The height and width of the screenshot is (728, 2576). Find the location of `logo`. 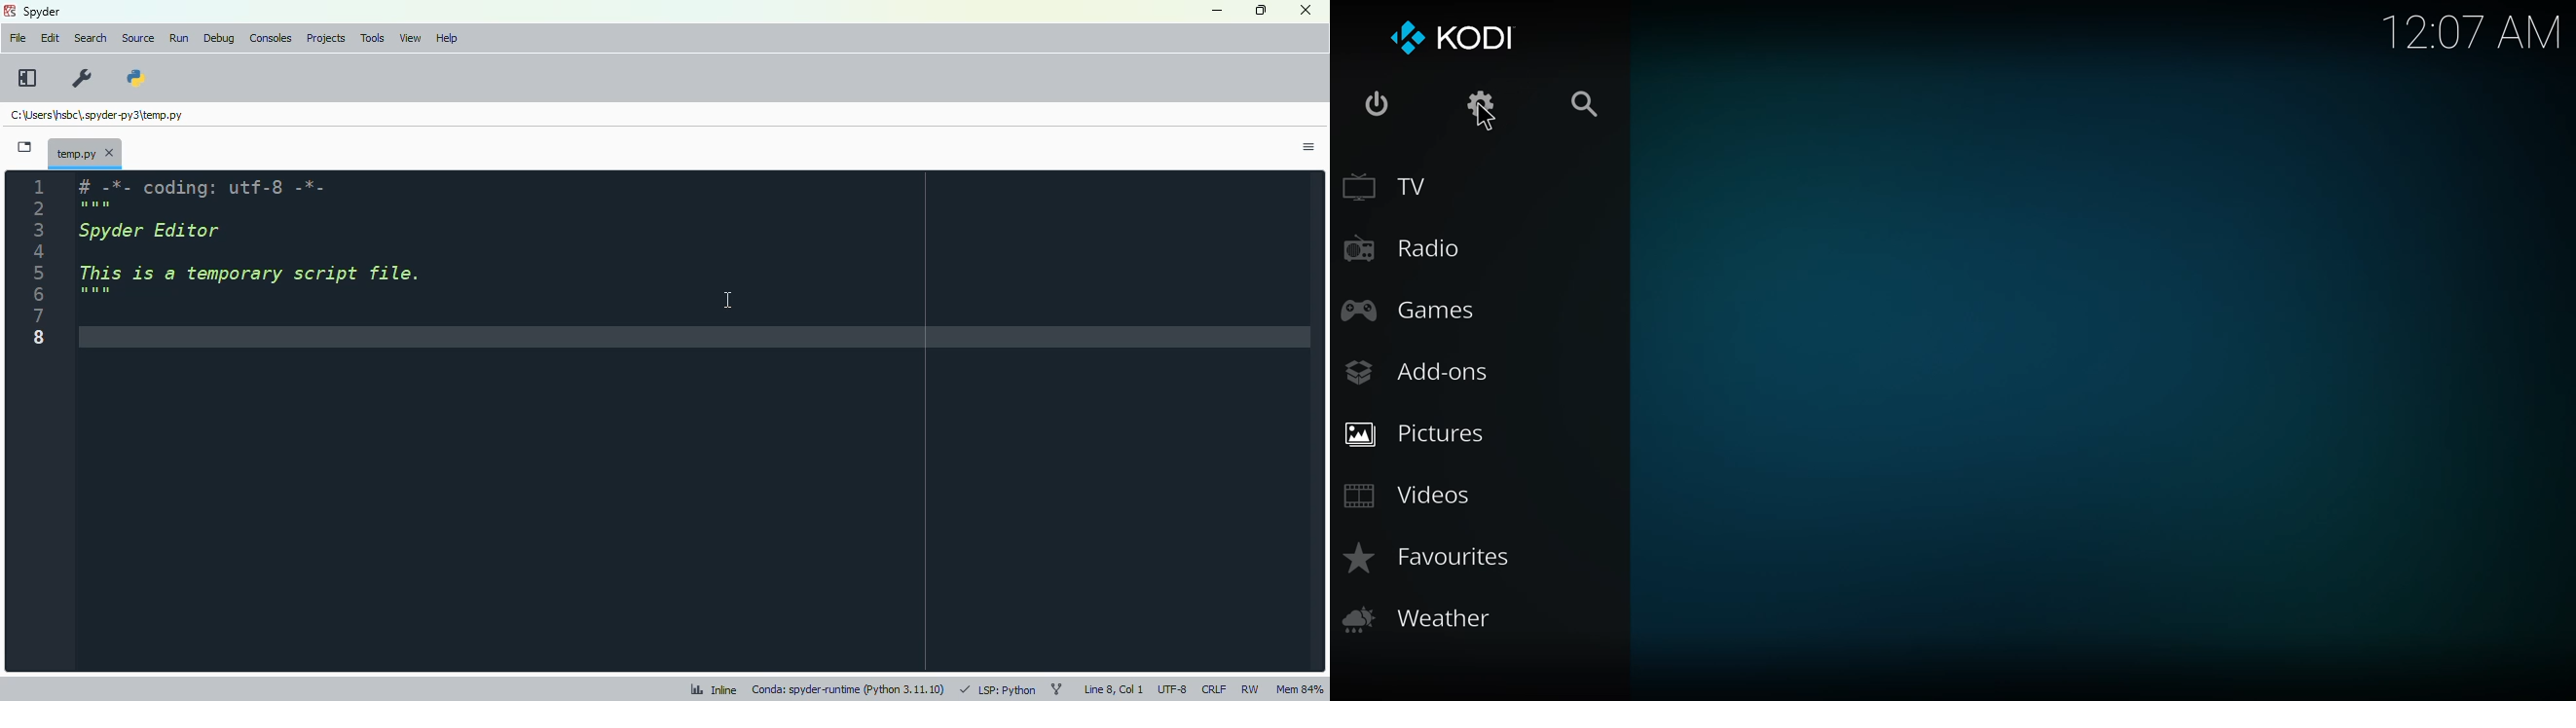

logo is located at coordinates (10, 11).